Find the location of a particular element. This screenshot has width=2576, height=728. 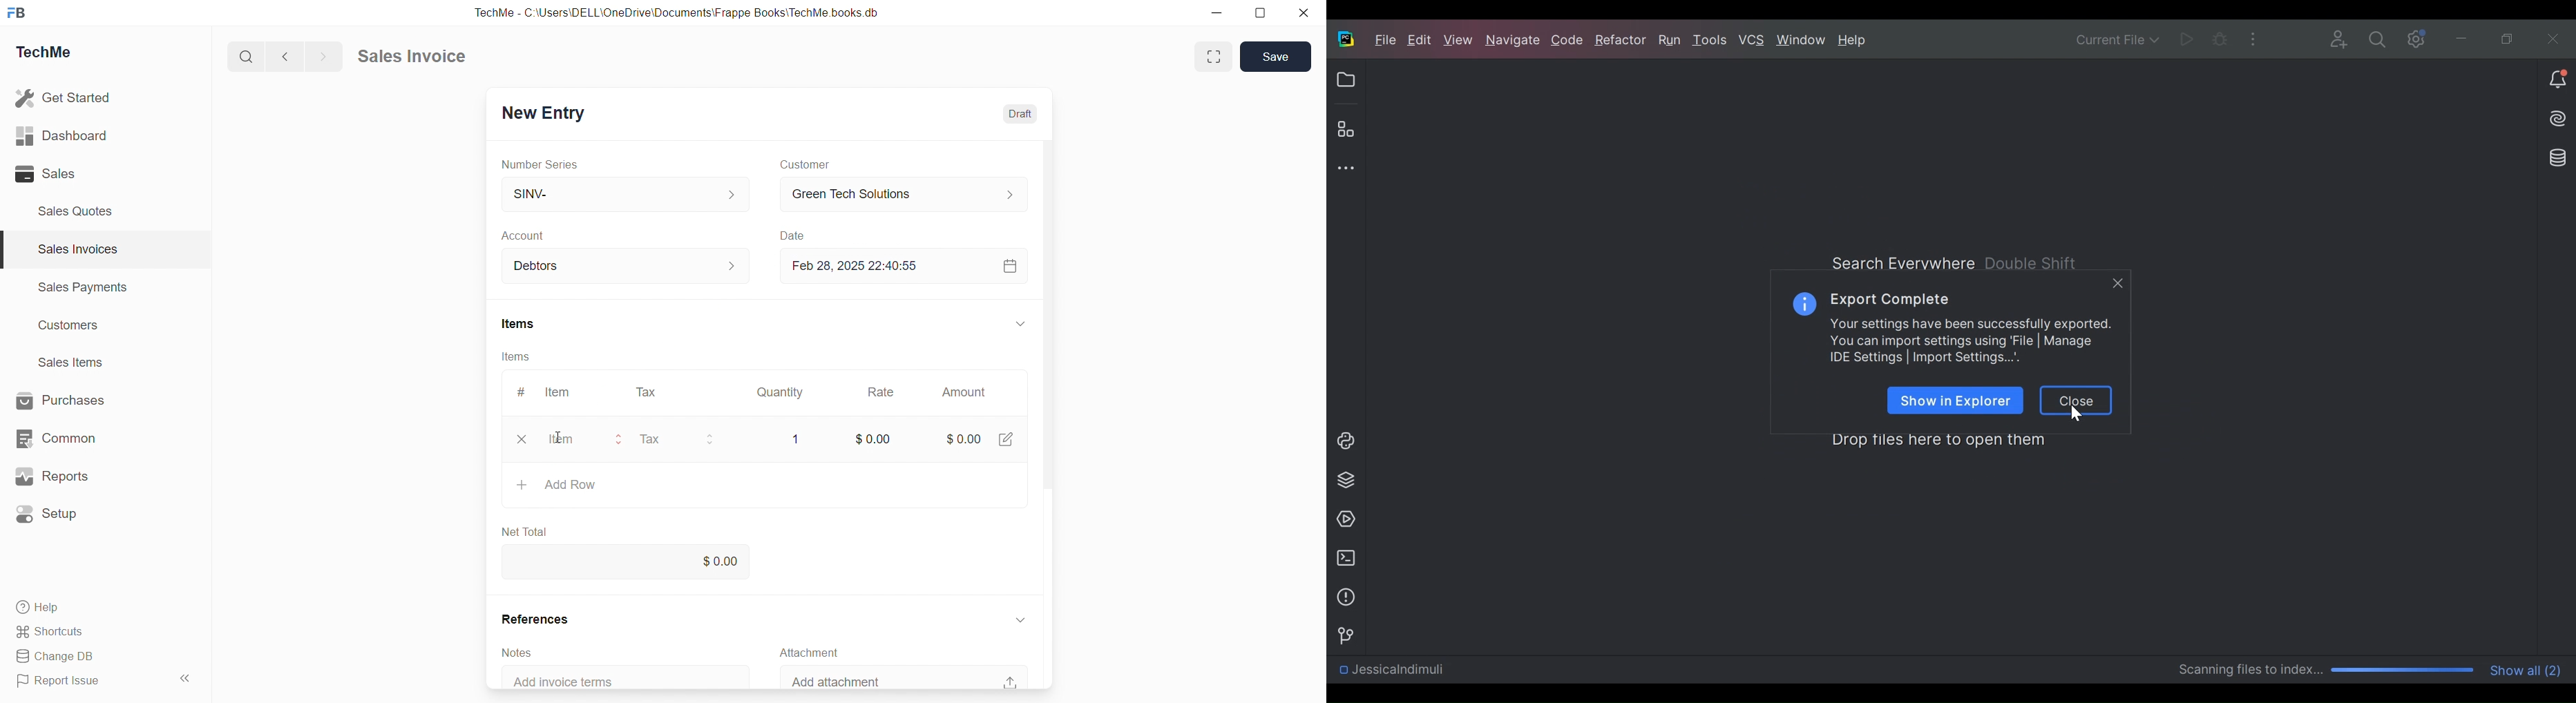

minimize is located at coordinates (1216, 12).